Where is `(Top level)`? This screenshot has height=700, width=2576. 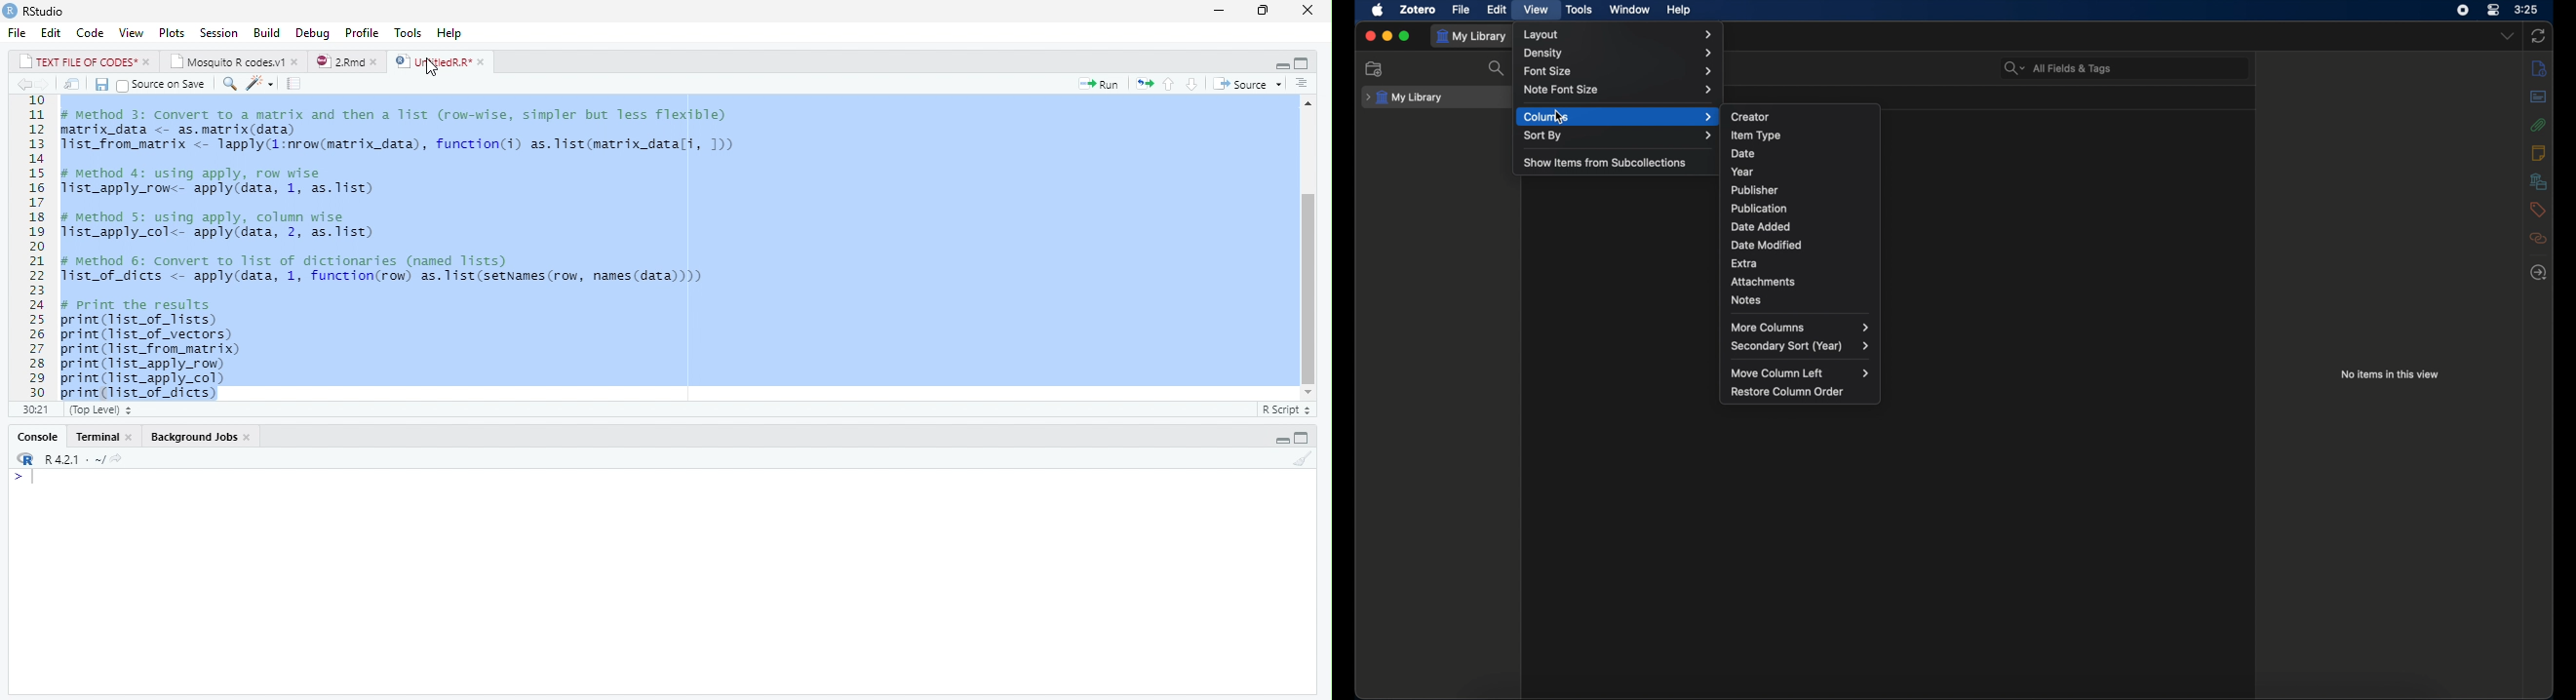
(Top level) is located at coordinates (104, 410).